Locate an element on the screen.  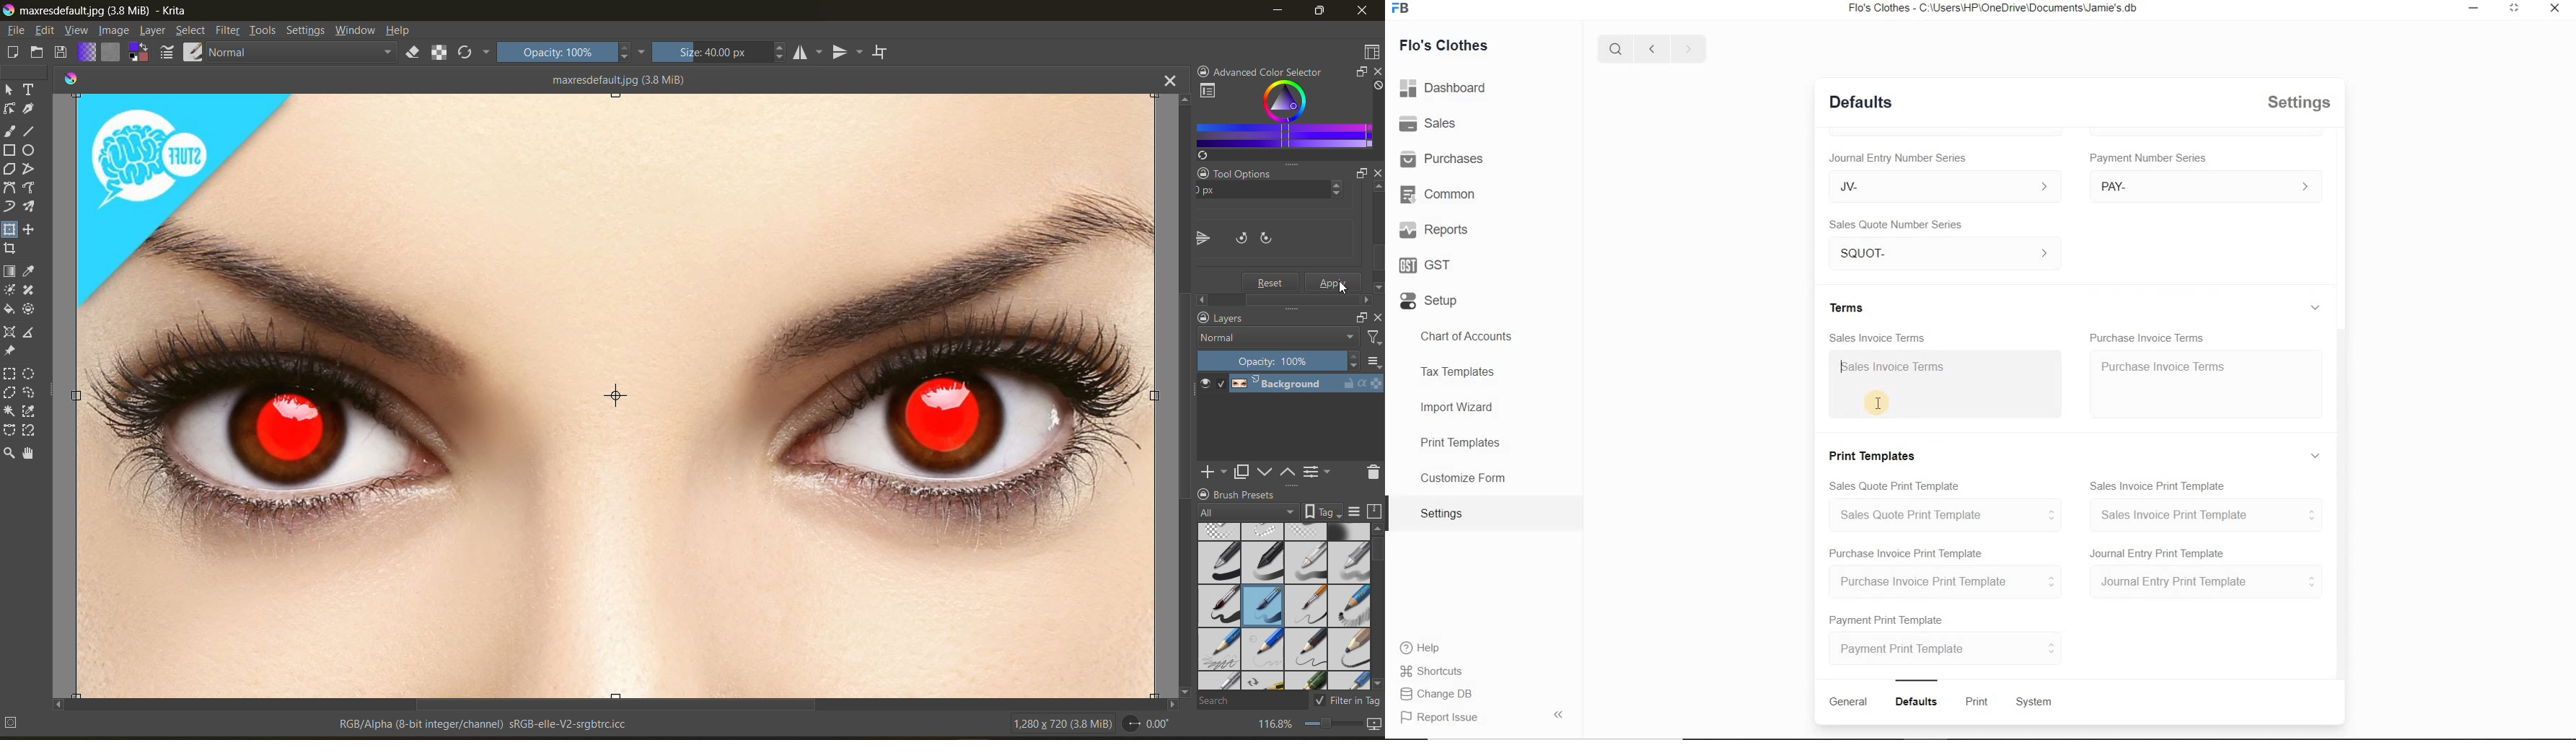
Tax Templates is located at coordinates (1483, 374).